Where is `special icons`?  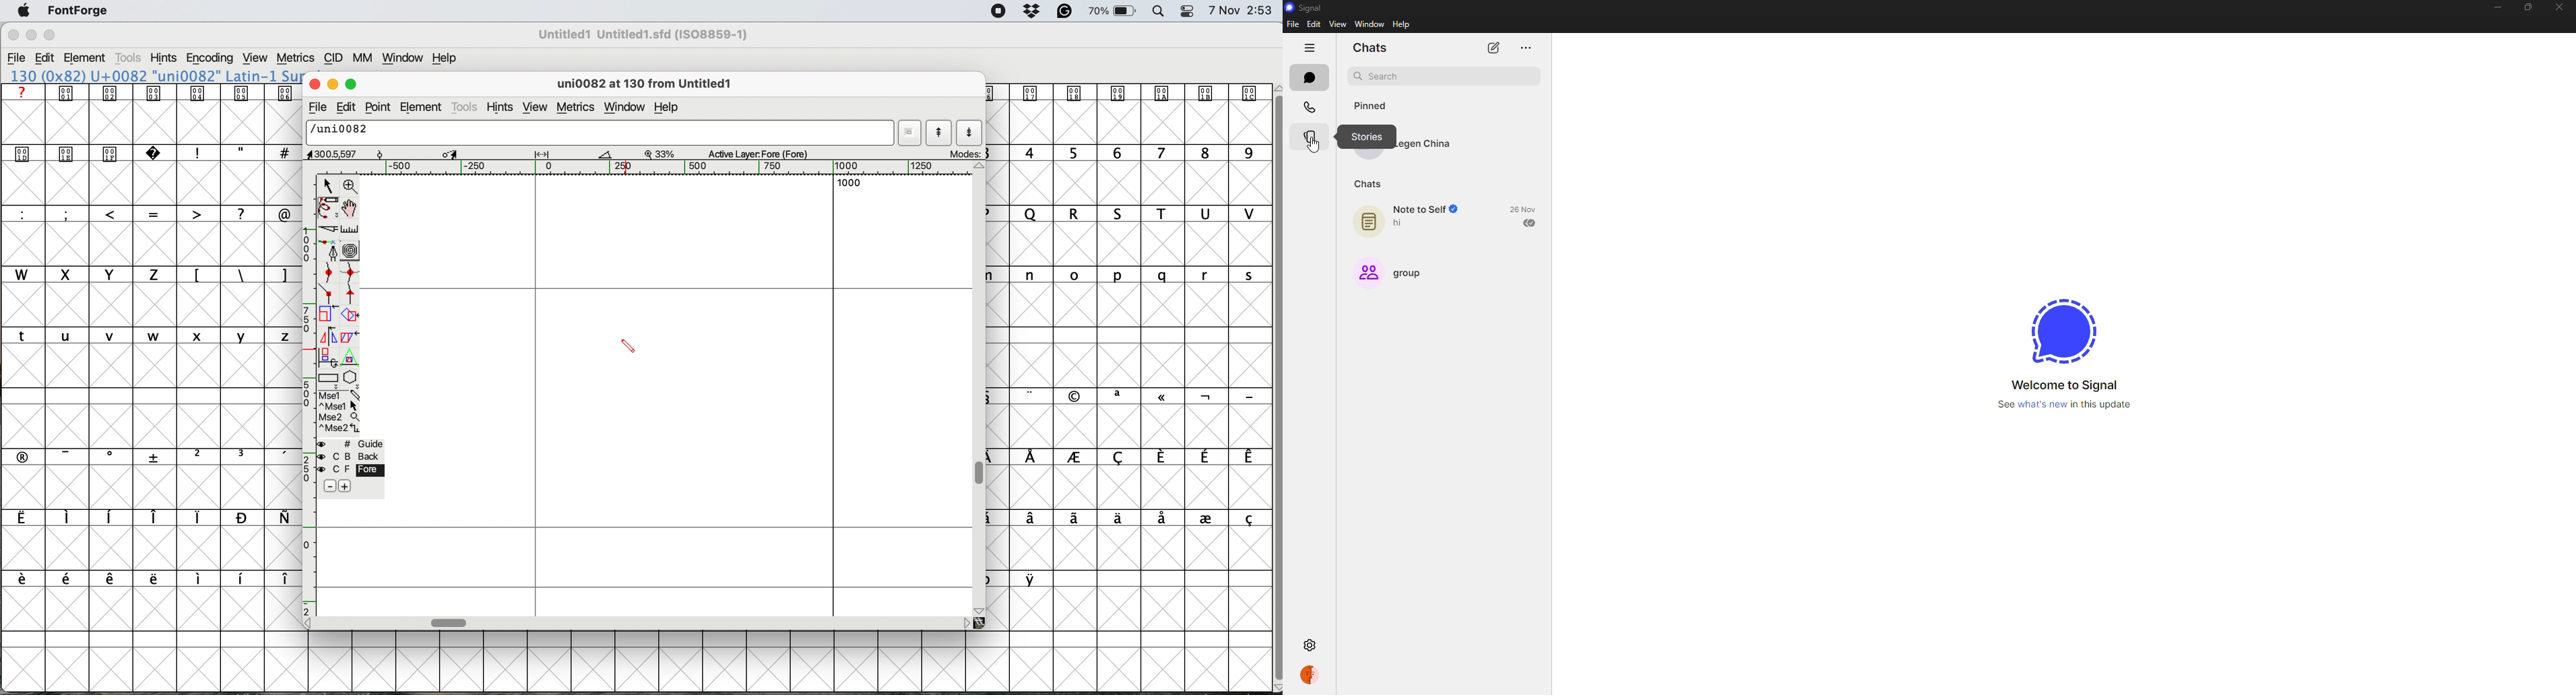 special icons is located at coordinates (1126, 93).